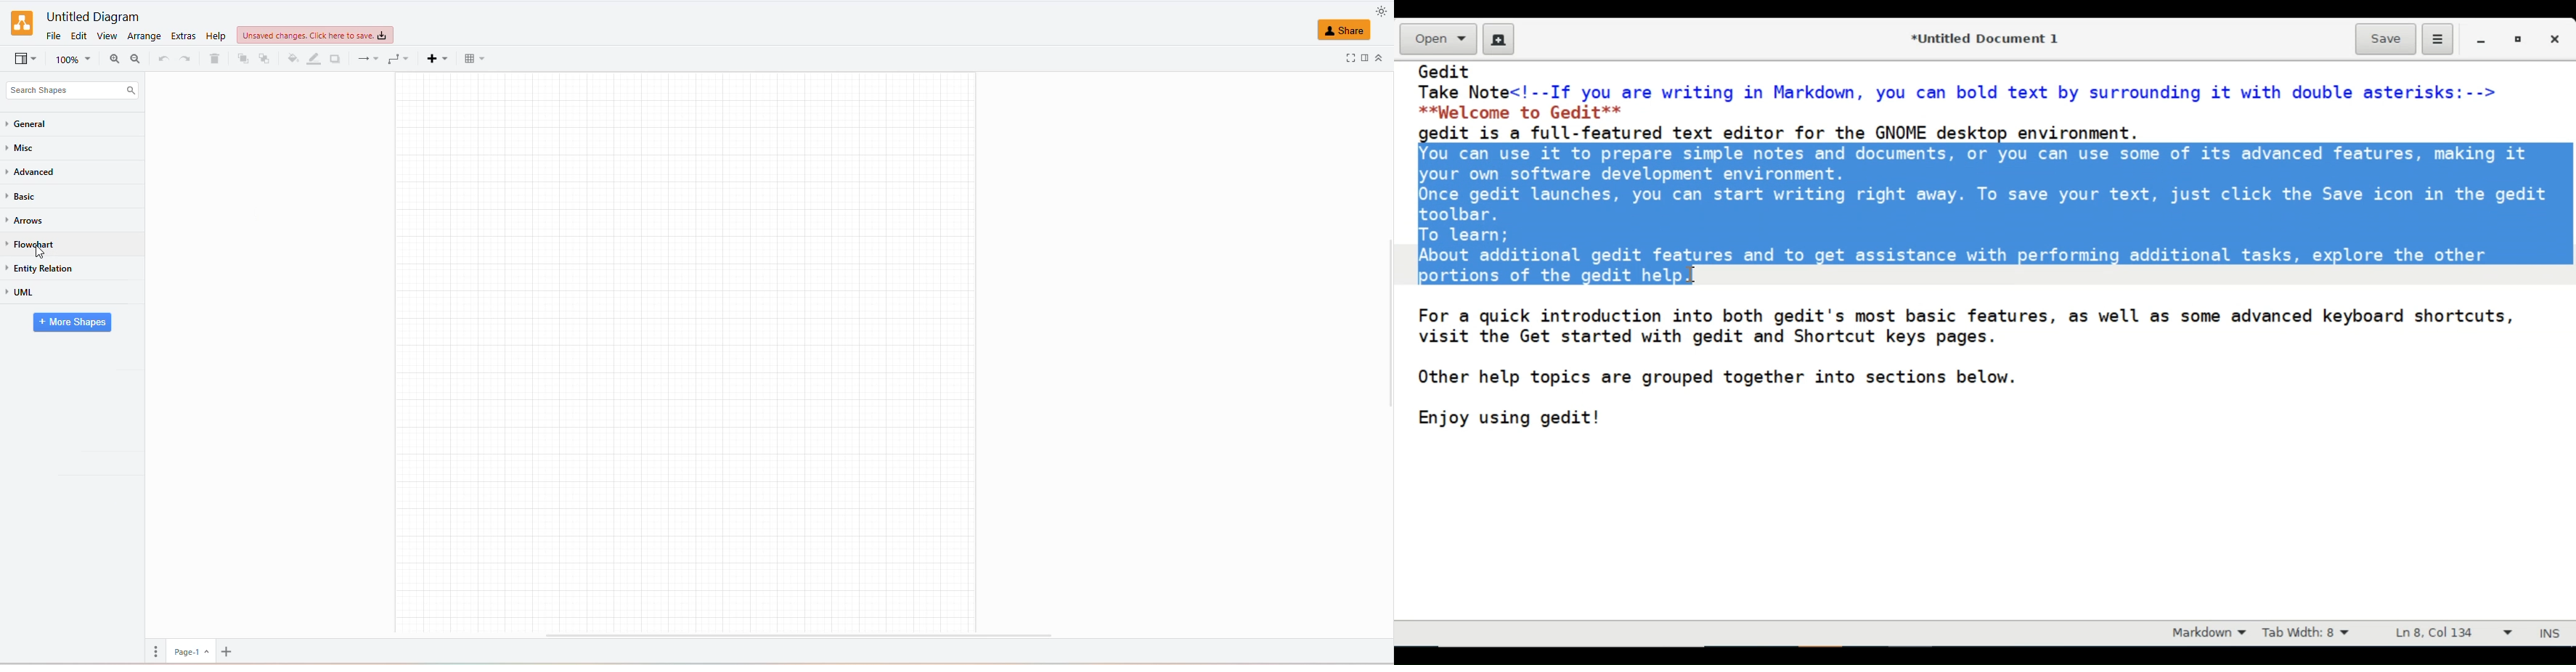  Describe the element at coordinates (30, 221) in the screenshot. I see `ARROWS` at that location.